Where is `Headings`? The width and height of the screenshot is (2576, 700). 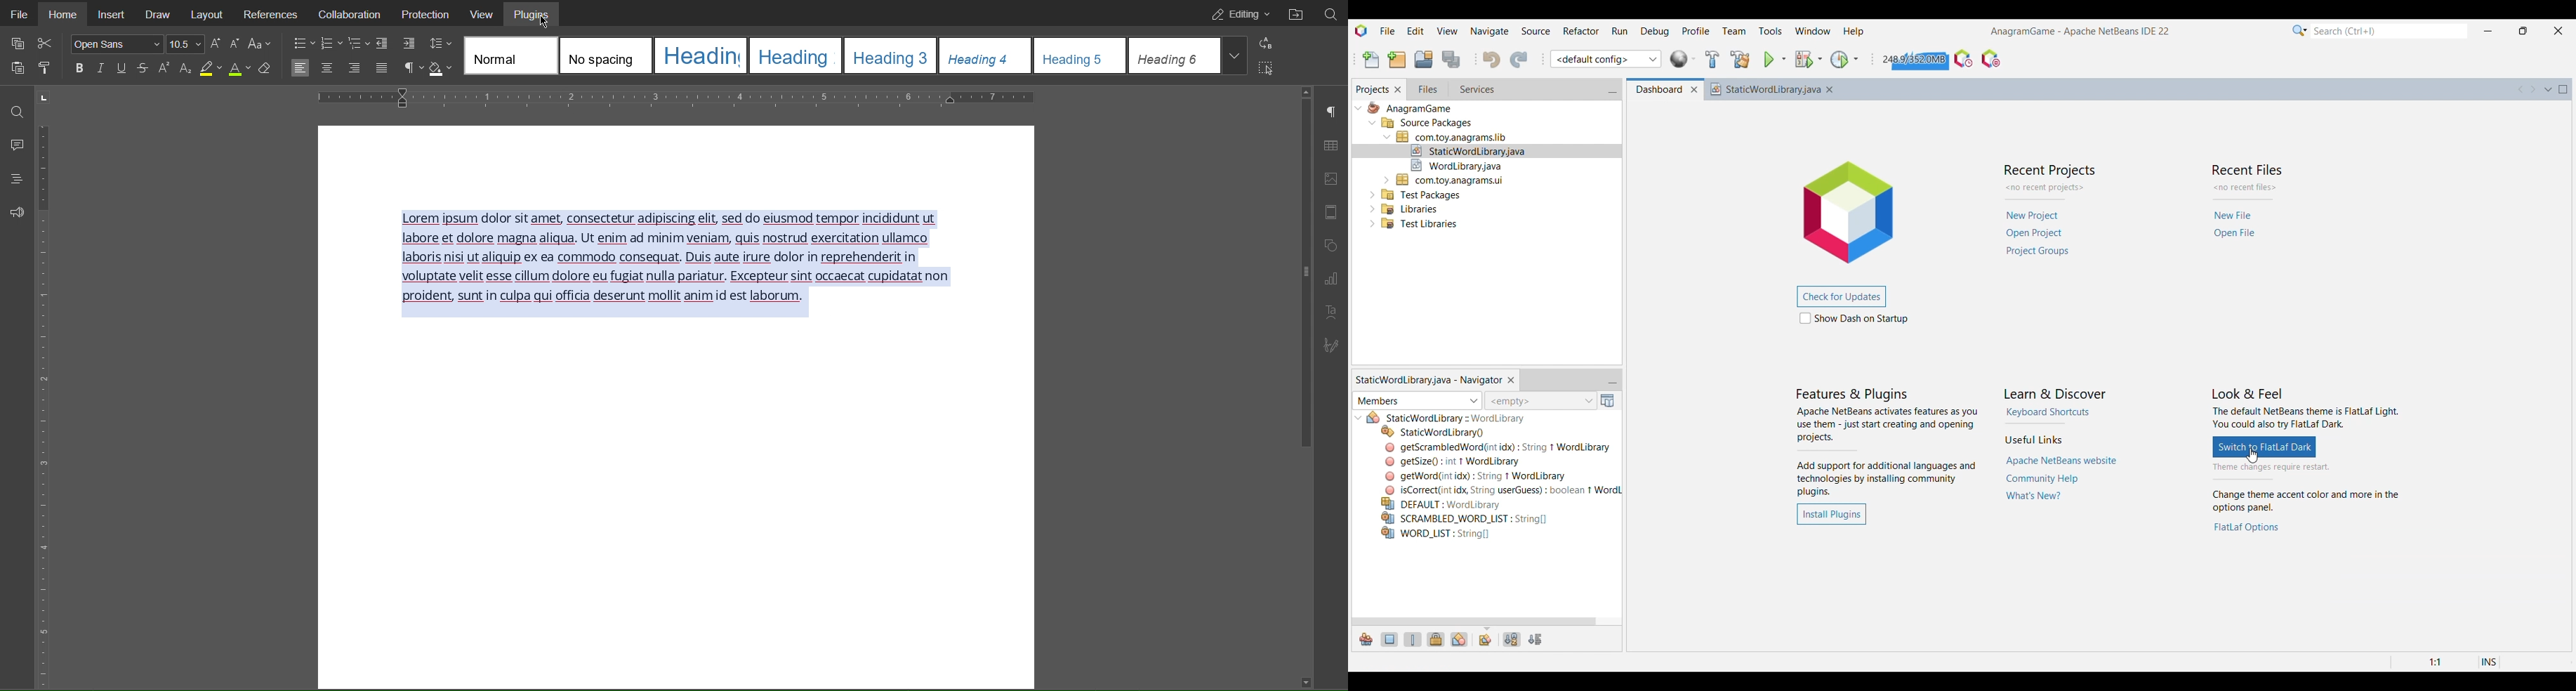
Headings is located at coordinates (13, 178).